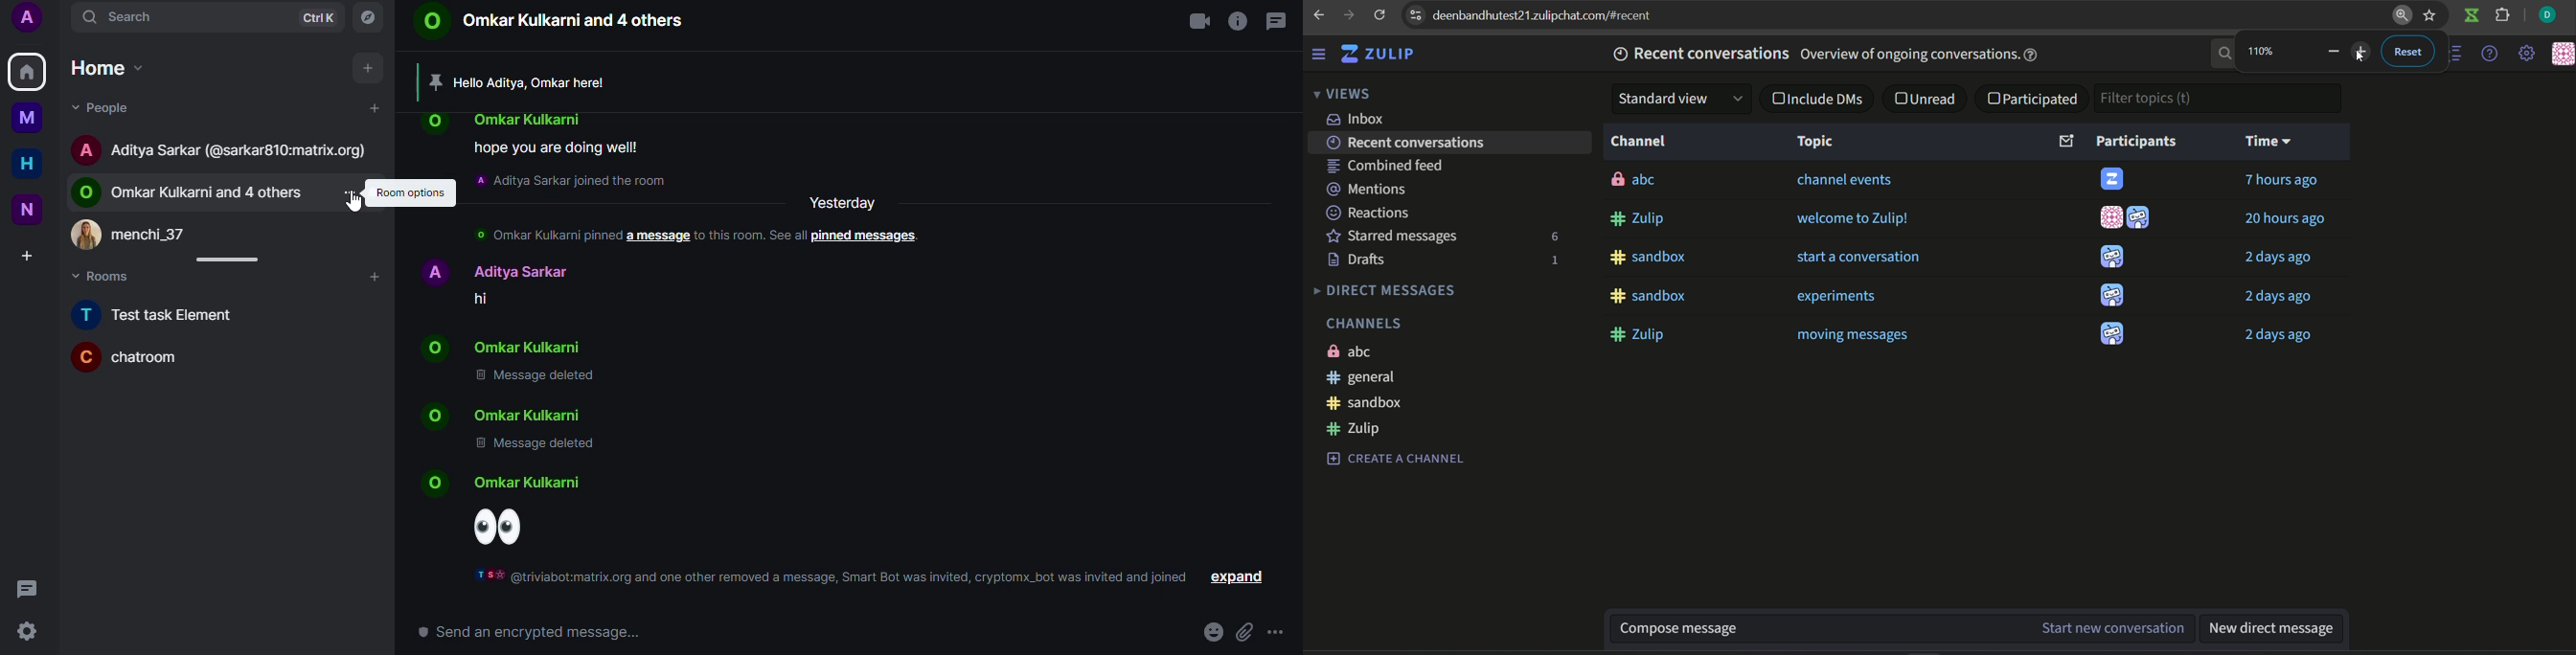 The image size is (2576, 672). Describe the element at coordinates (2109, 217) in the screenshot. I see `icon` at that location.